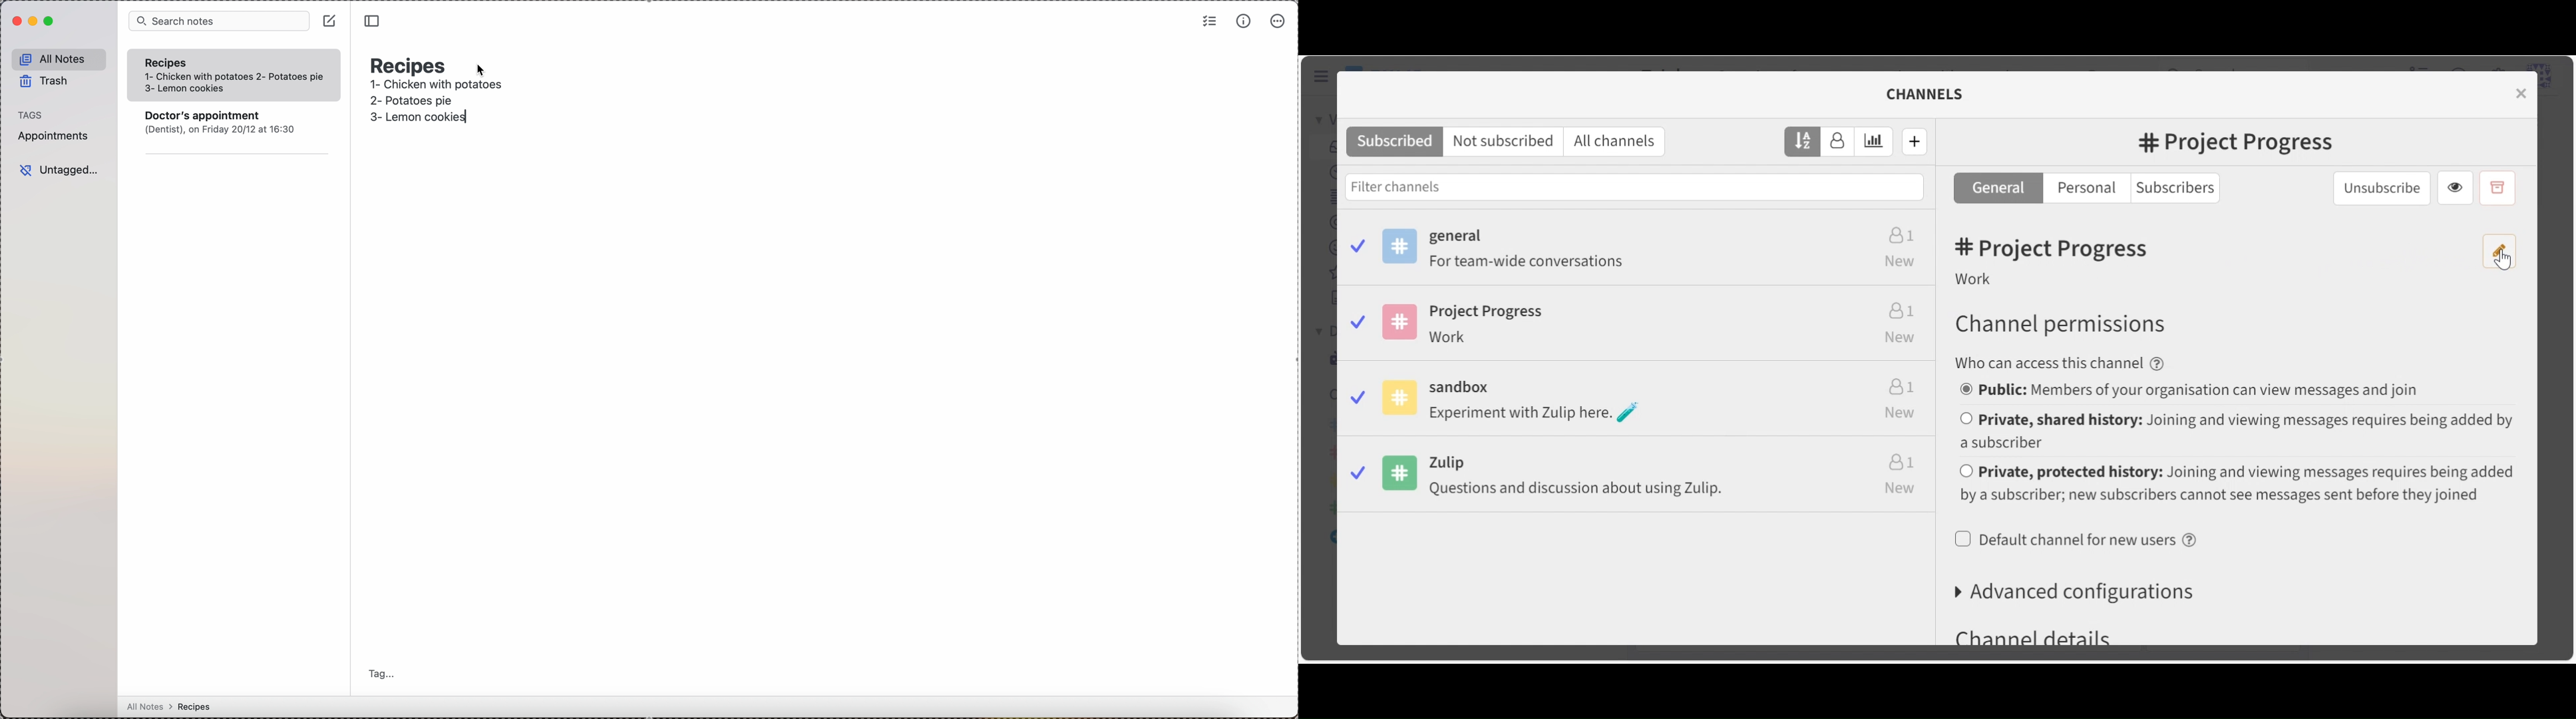  Describe the element at coordinates (239, 136) in the screenshot. I see `note` at that location.